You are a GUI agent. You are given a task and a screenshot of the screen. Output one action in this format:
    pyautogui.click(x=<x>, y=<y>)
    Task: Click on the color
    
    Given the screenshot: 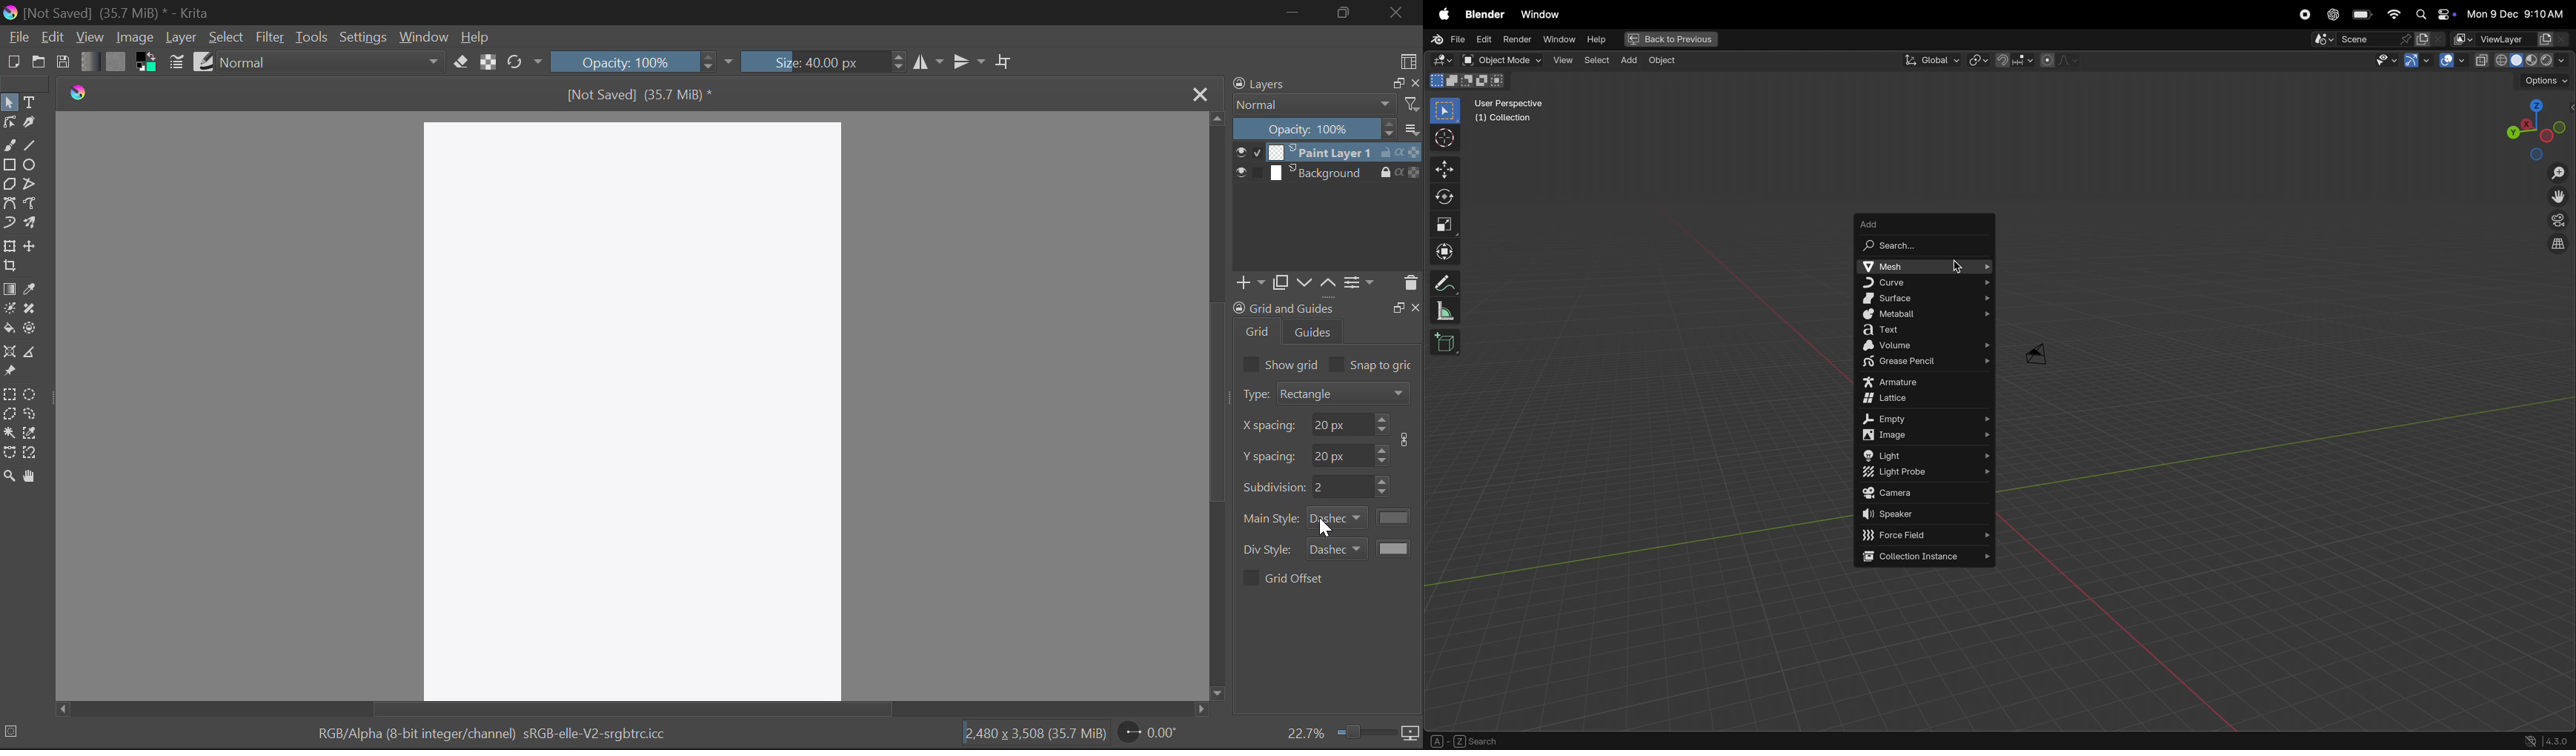 What is the action you would take?
    pyautogui.click(x=1395, y=517)
    